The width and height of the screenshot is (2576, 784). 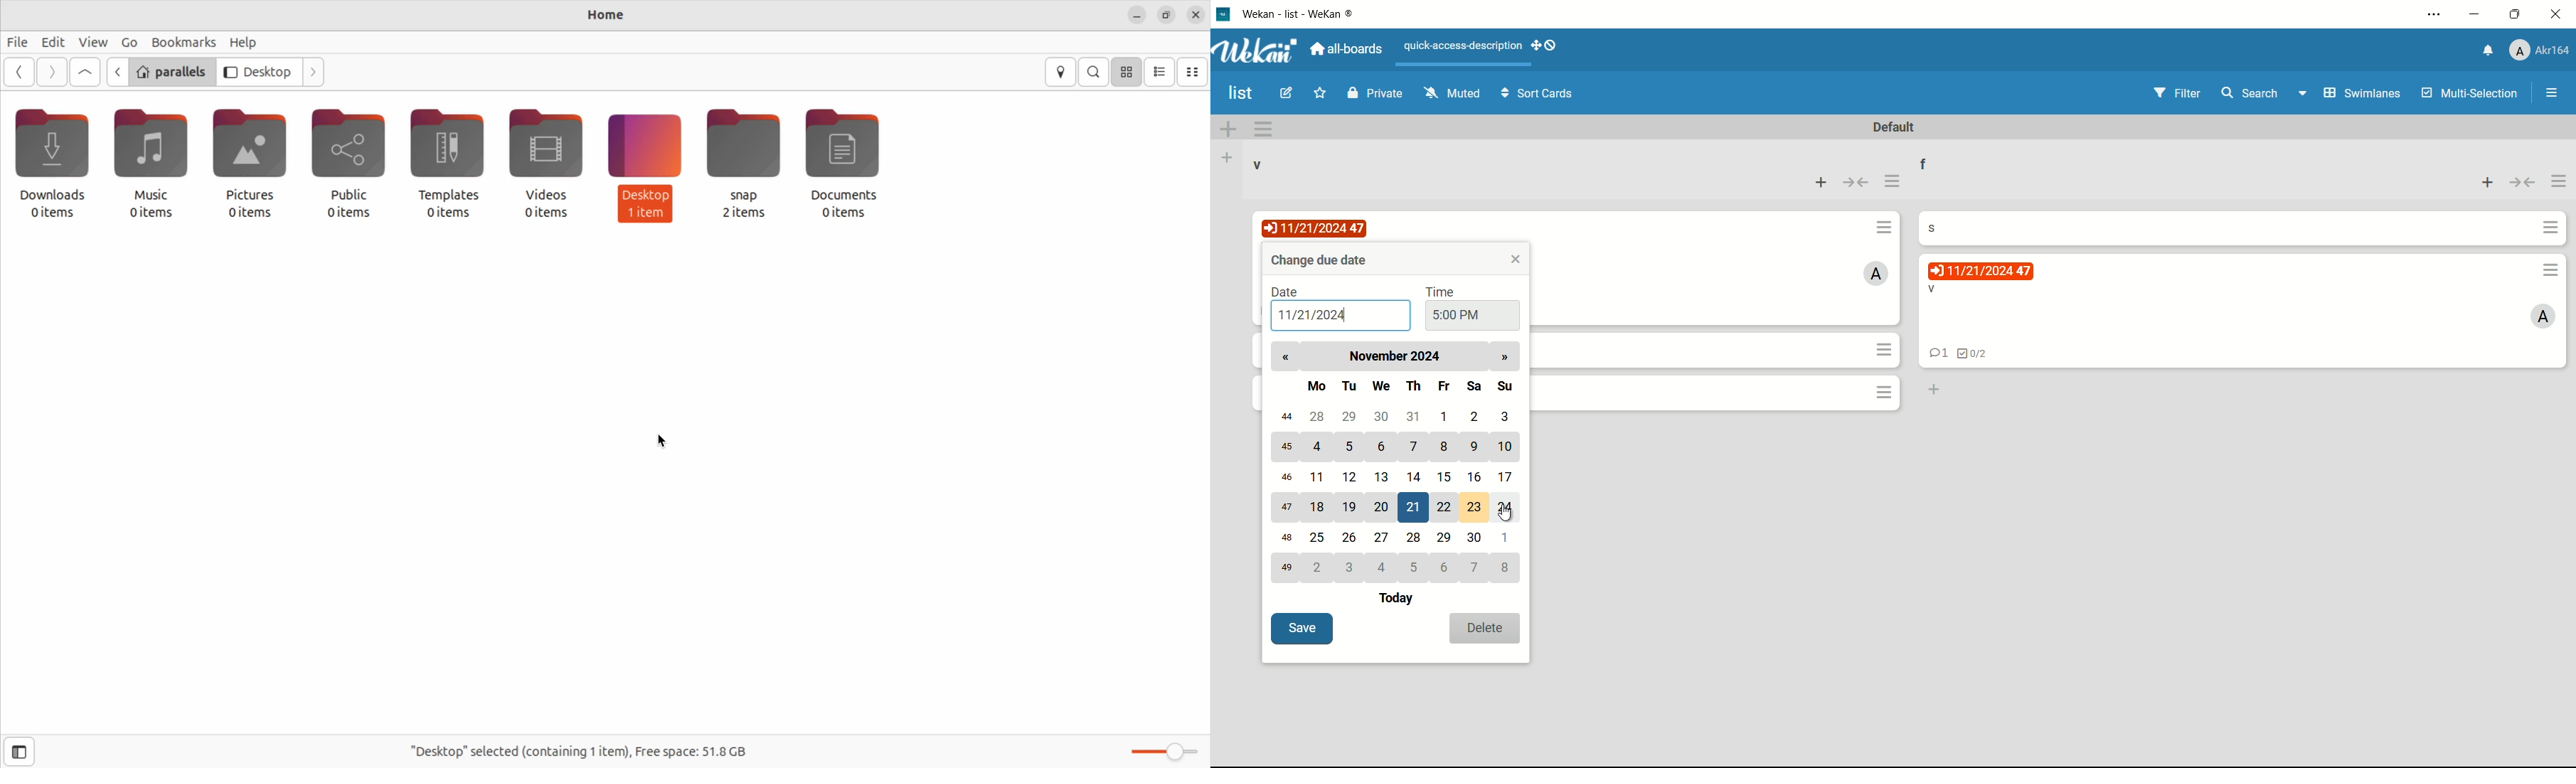 I want to click on open/close sidebar, so click(x=2552, y=95).